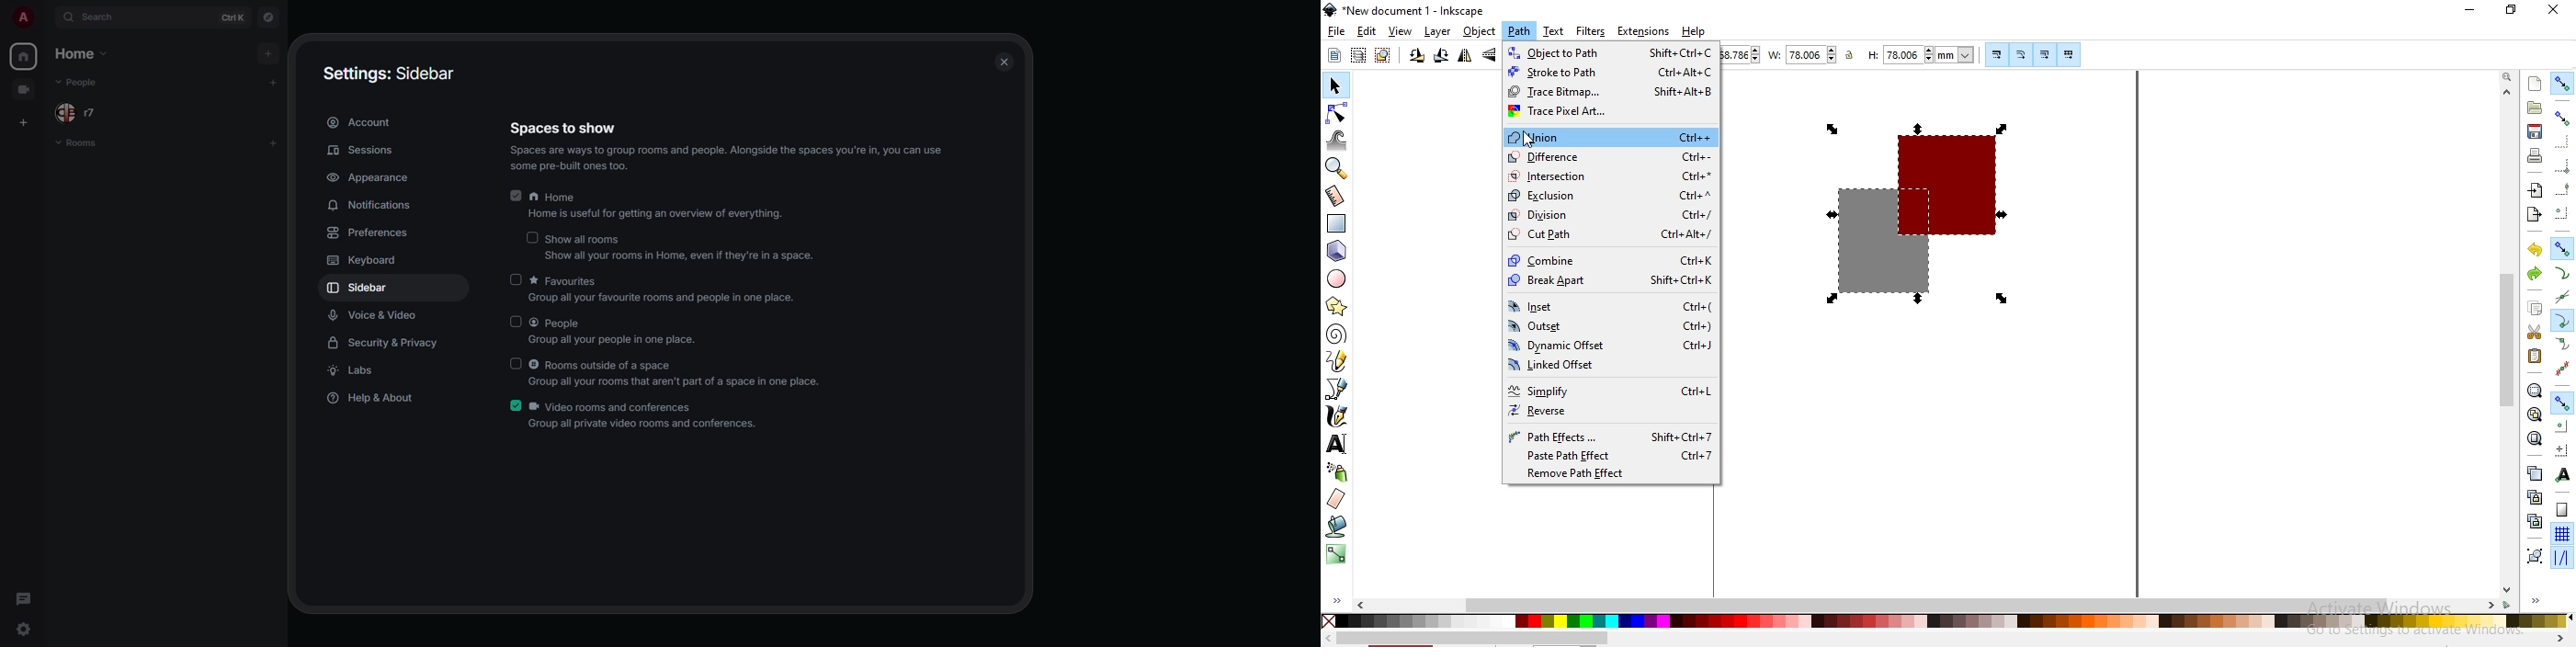 This screenshot has height=672, width=2576. I want to click on erase existing objects, so click(1335, 498).